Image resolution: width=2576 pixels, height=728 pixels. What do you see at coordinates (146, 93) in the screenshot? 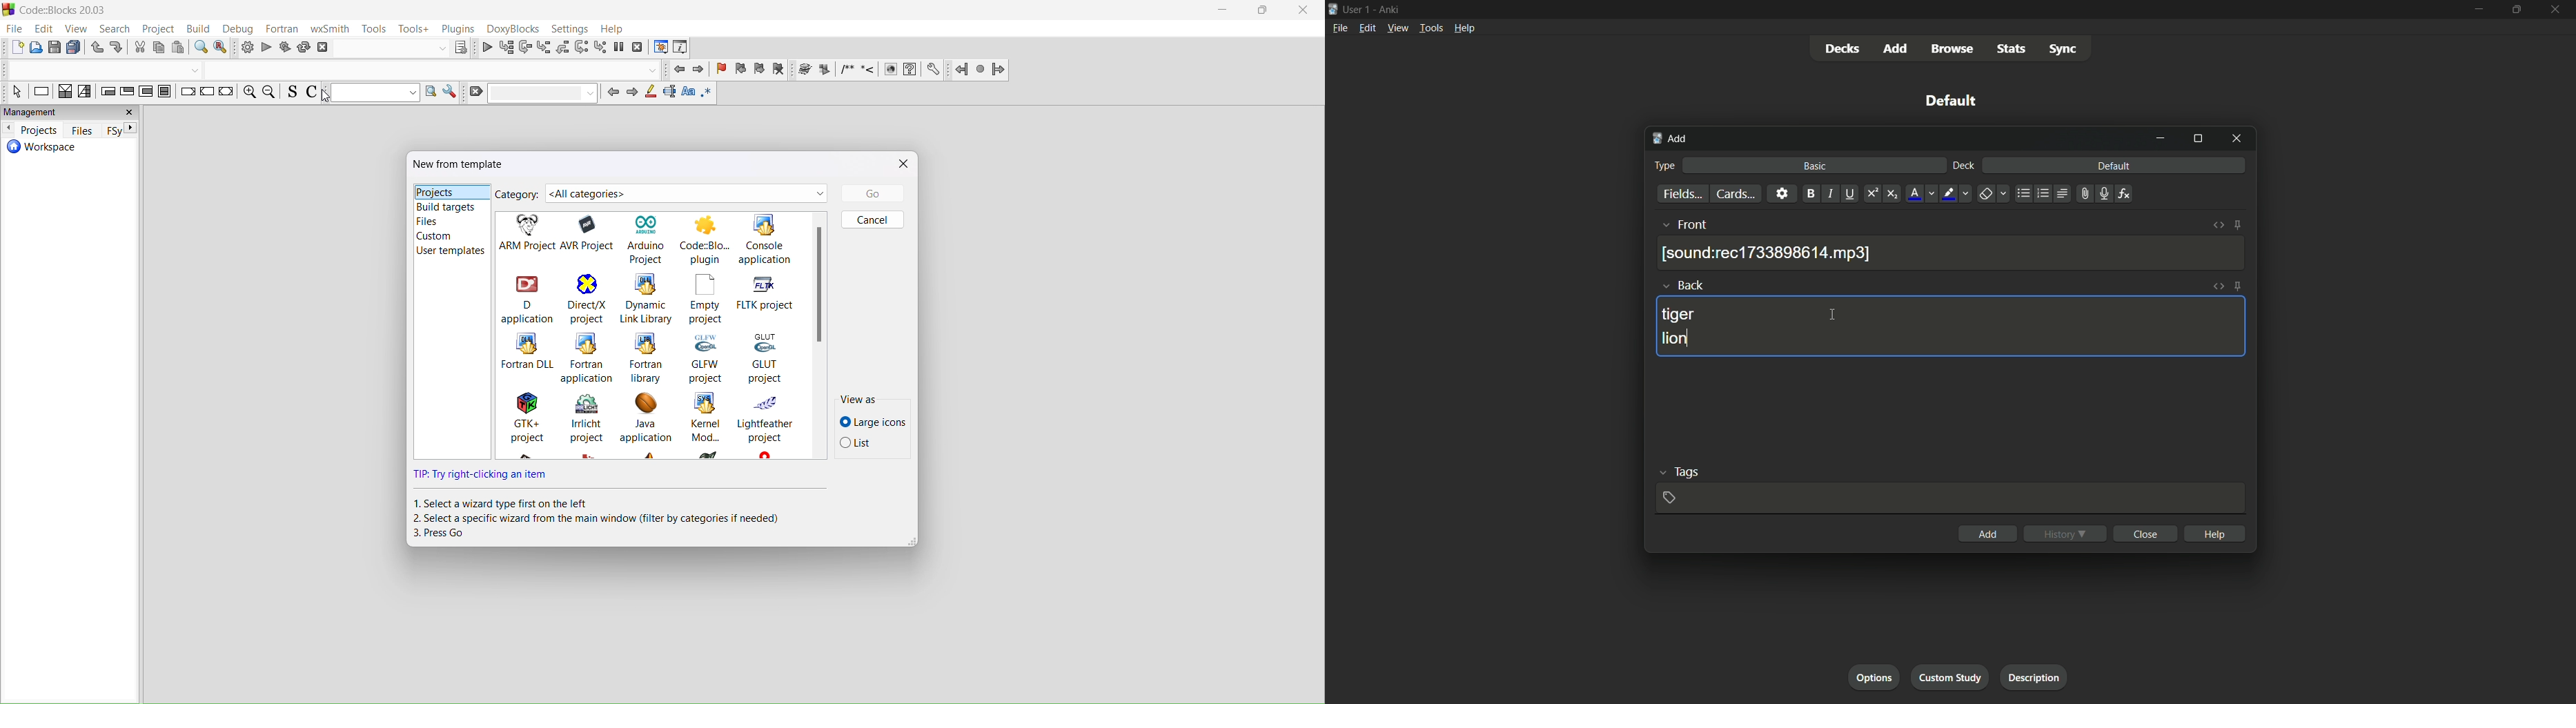
I see `counting loop` at bounding box center [146, 93].